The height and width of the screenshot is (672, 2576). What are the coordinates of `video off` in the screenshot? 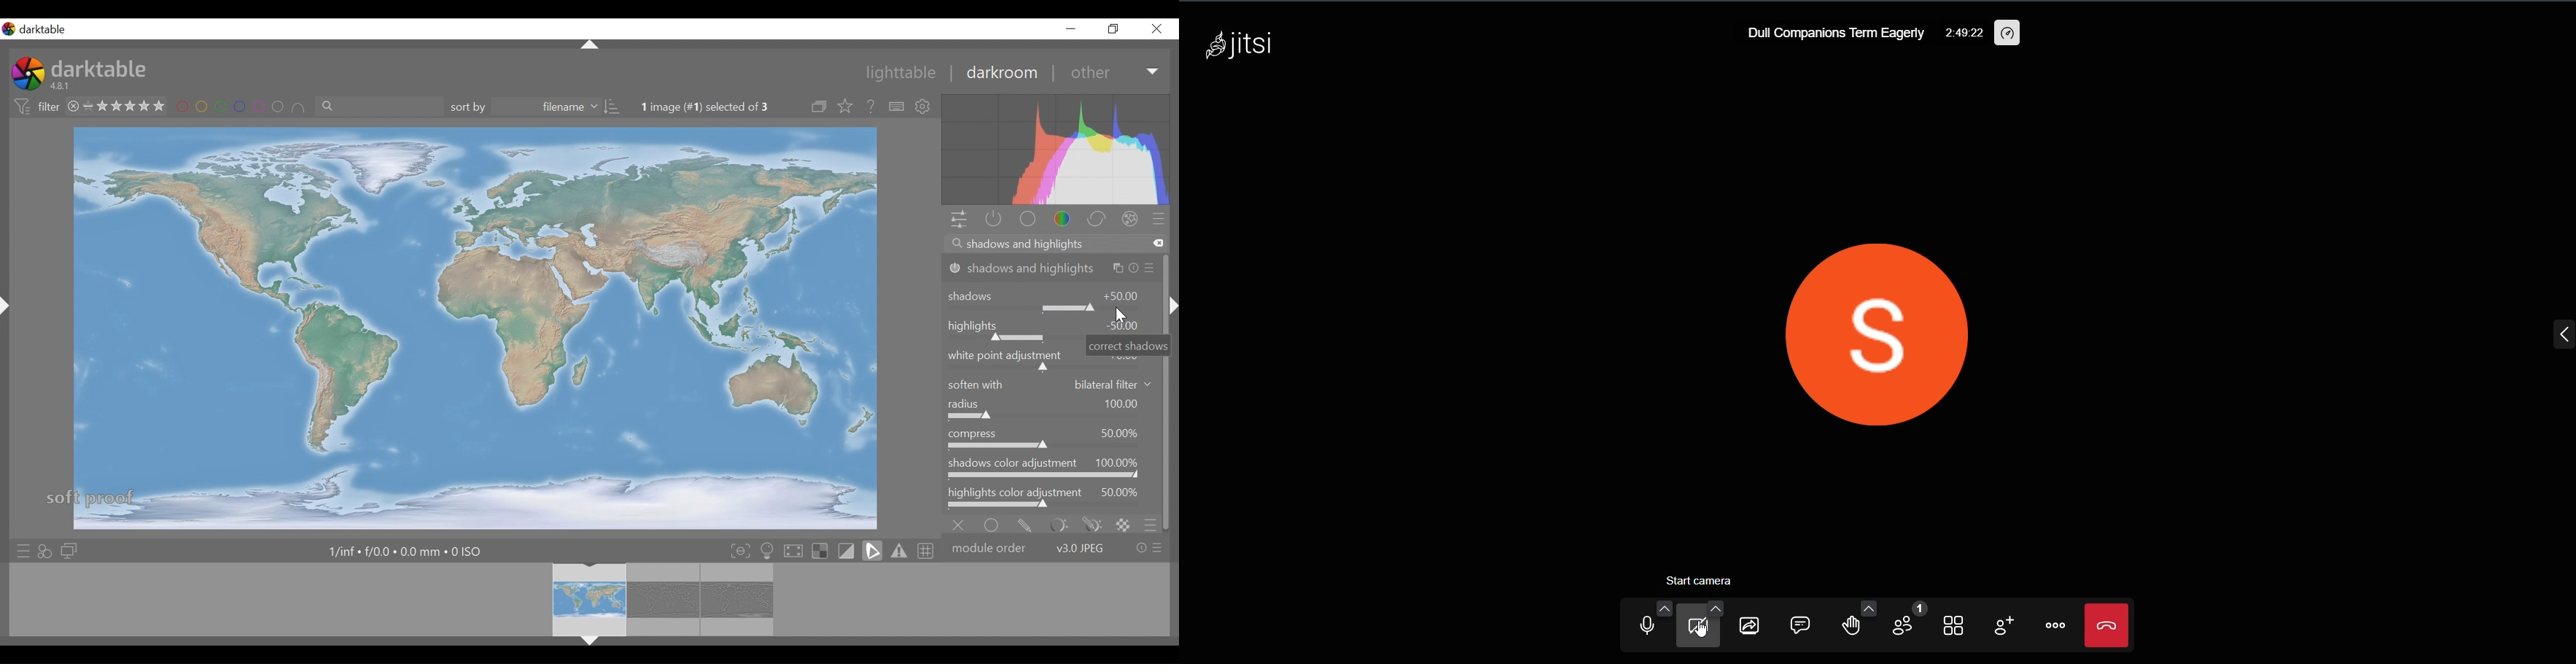 It's located at (1699, 630).